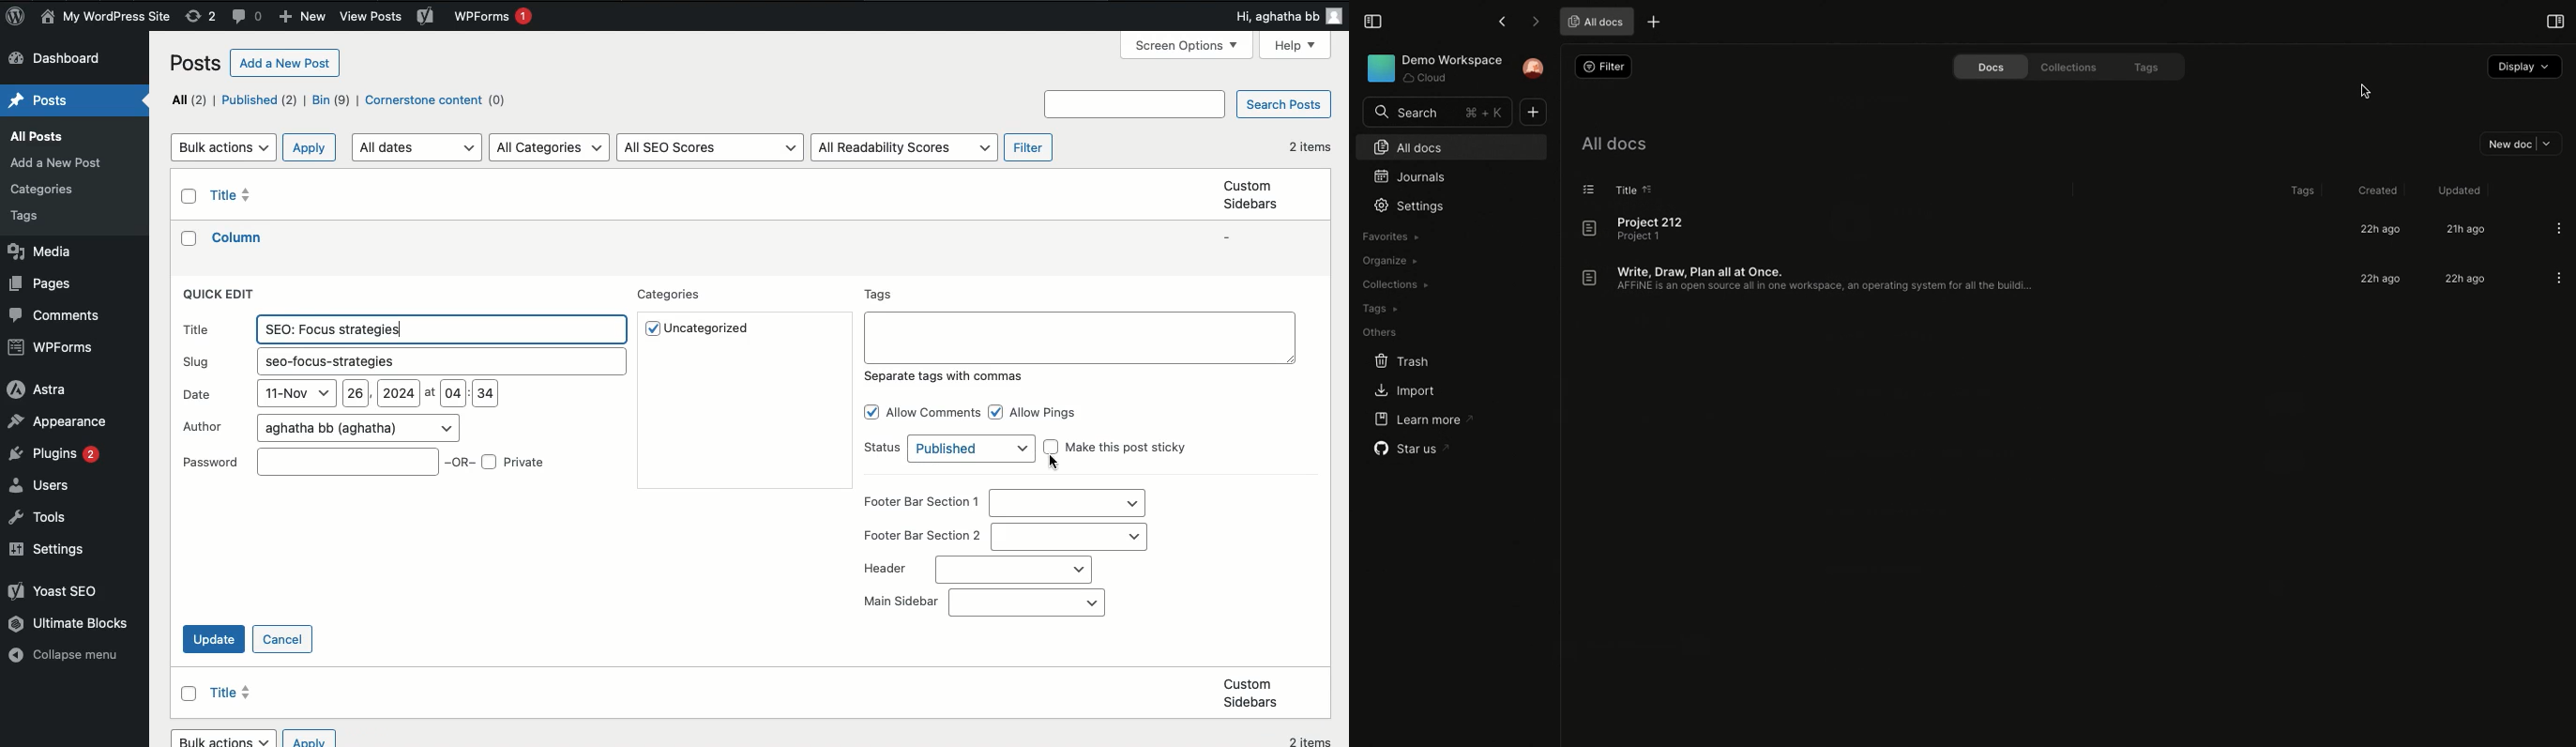 The width and height of the screenshot is (2576, 756). I want to click on Title, so click(235, 195).